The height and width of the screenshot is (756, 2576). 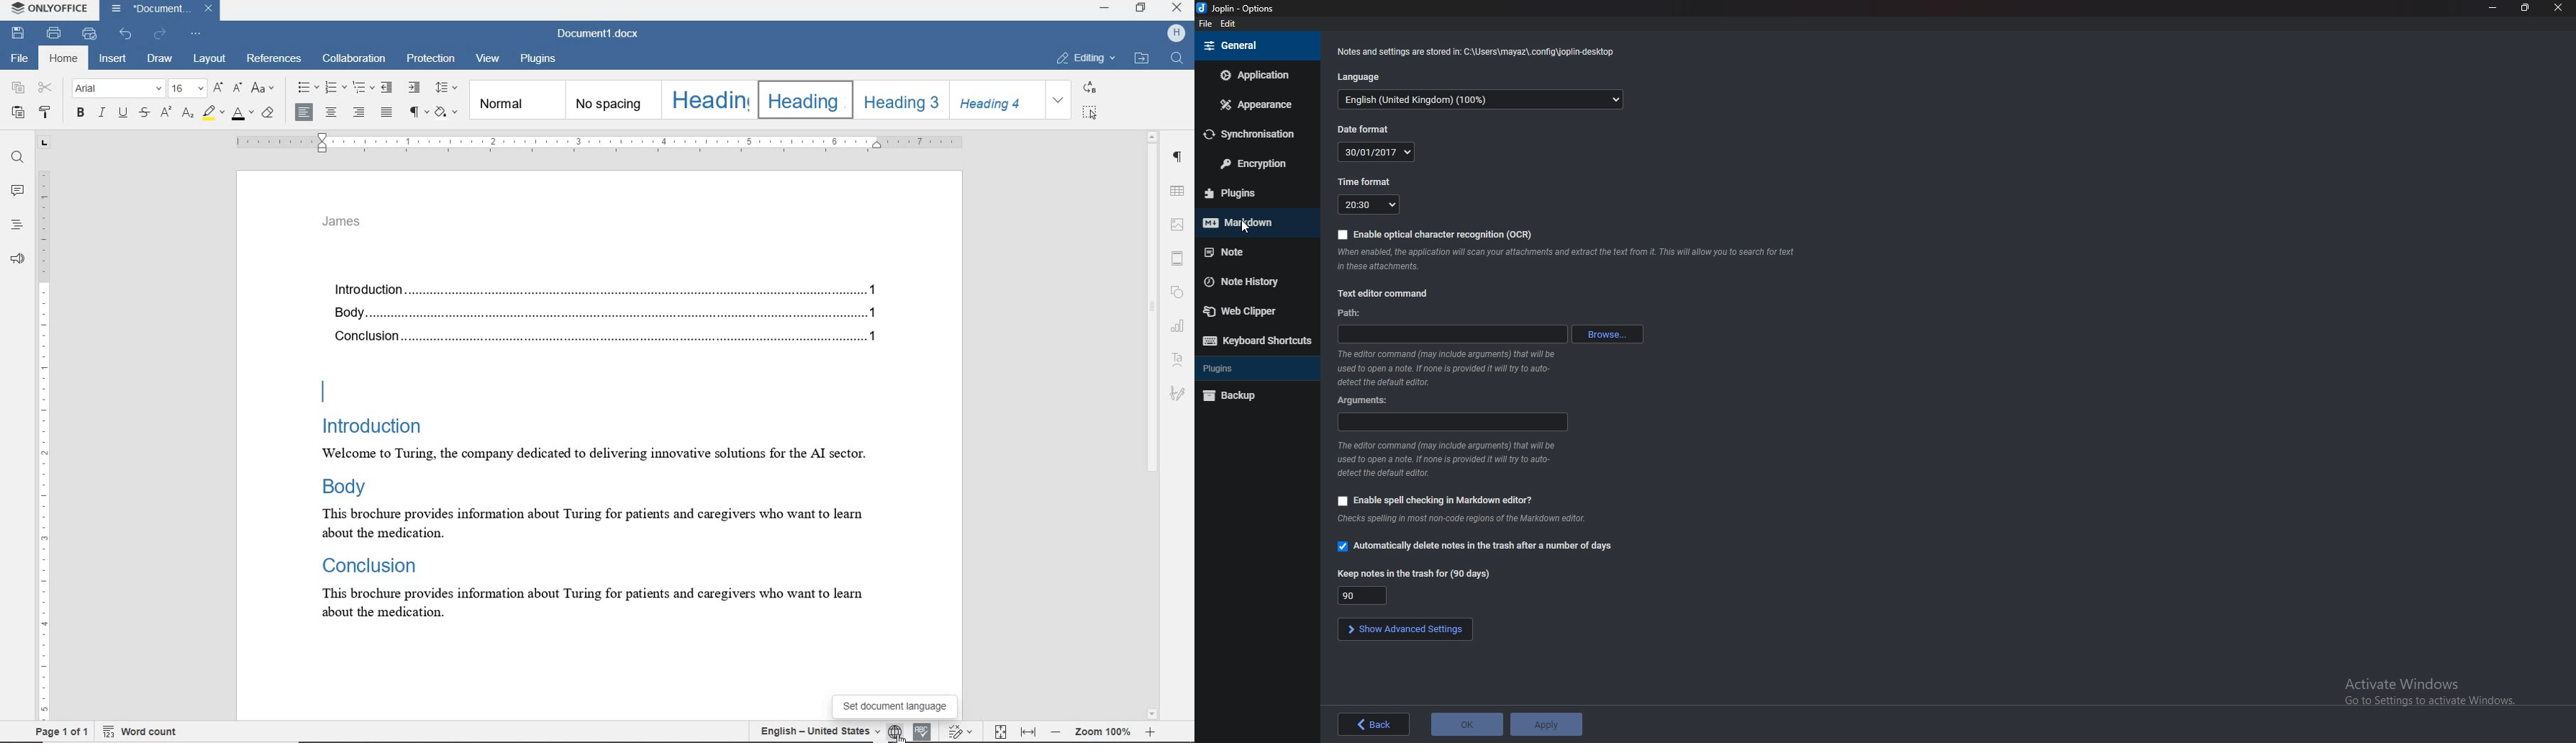 I want to click on cursor, so click(x=1244, y=228).